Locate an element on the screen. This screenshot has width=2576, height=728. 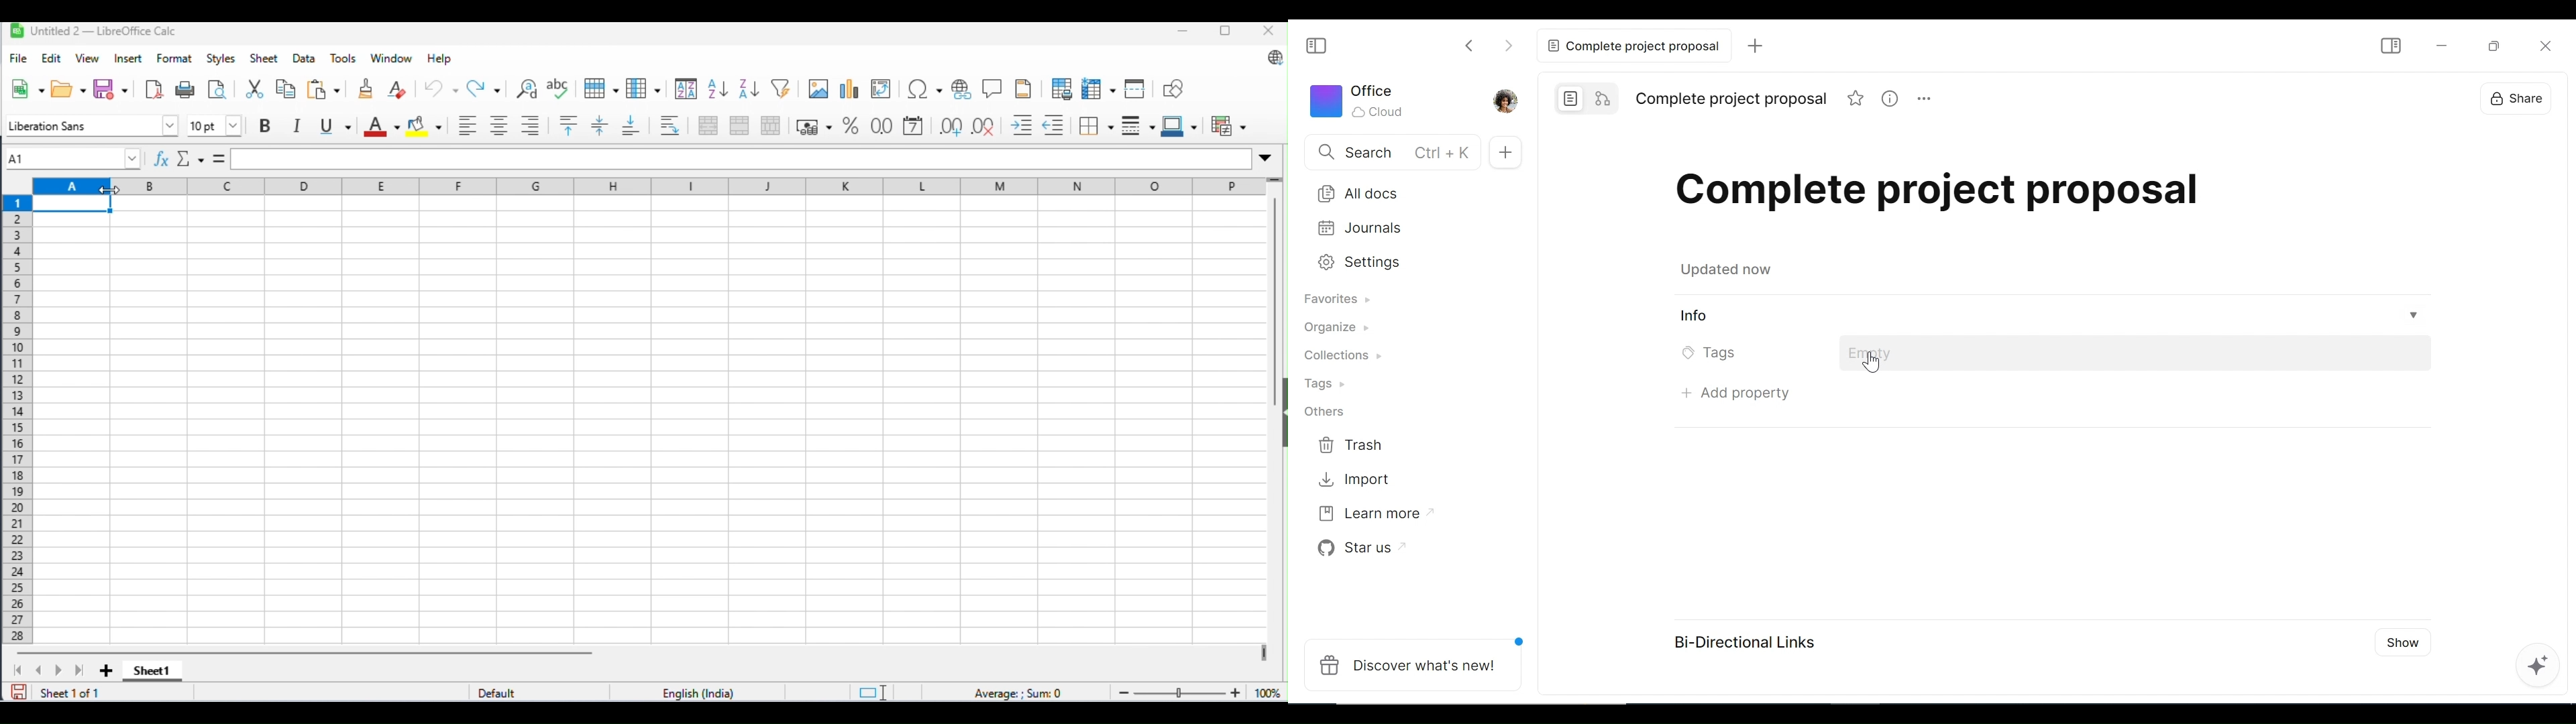
Show is located at coordinates (2404, 644).